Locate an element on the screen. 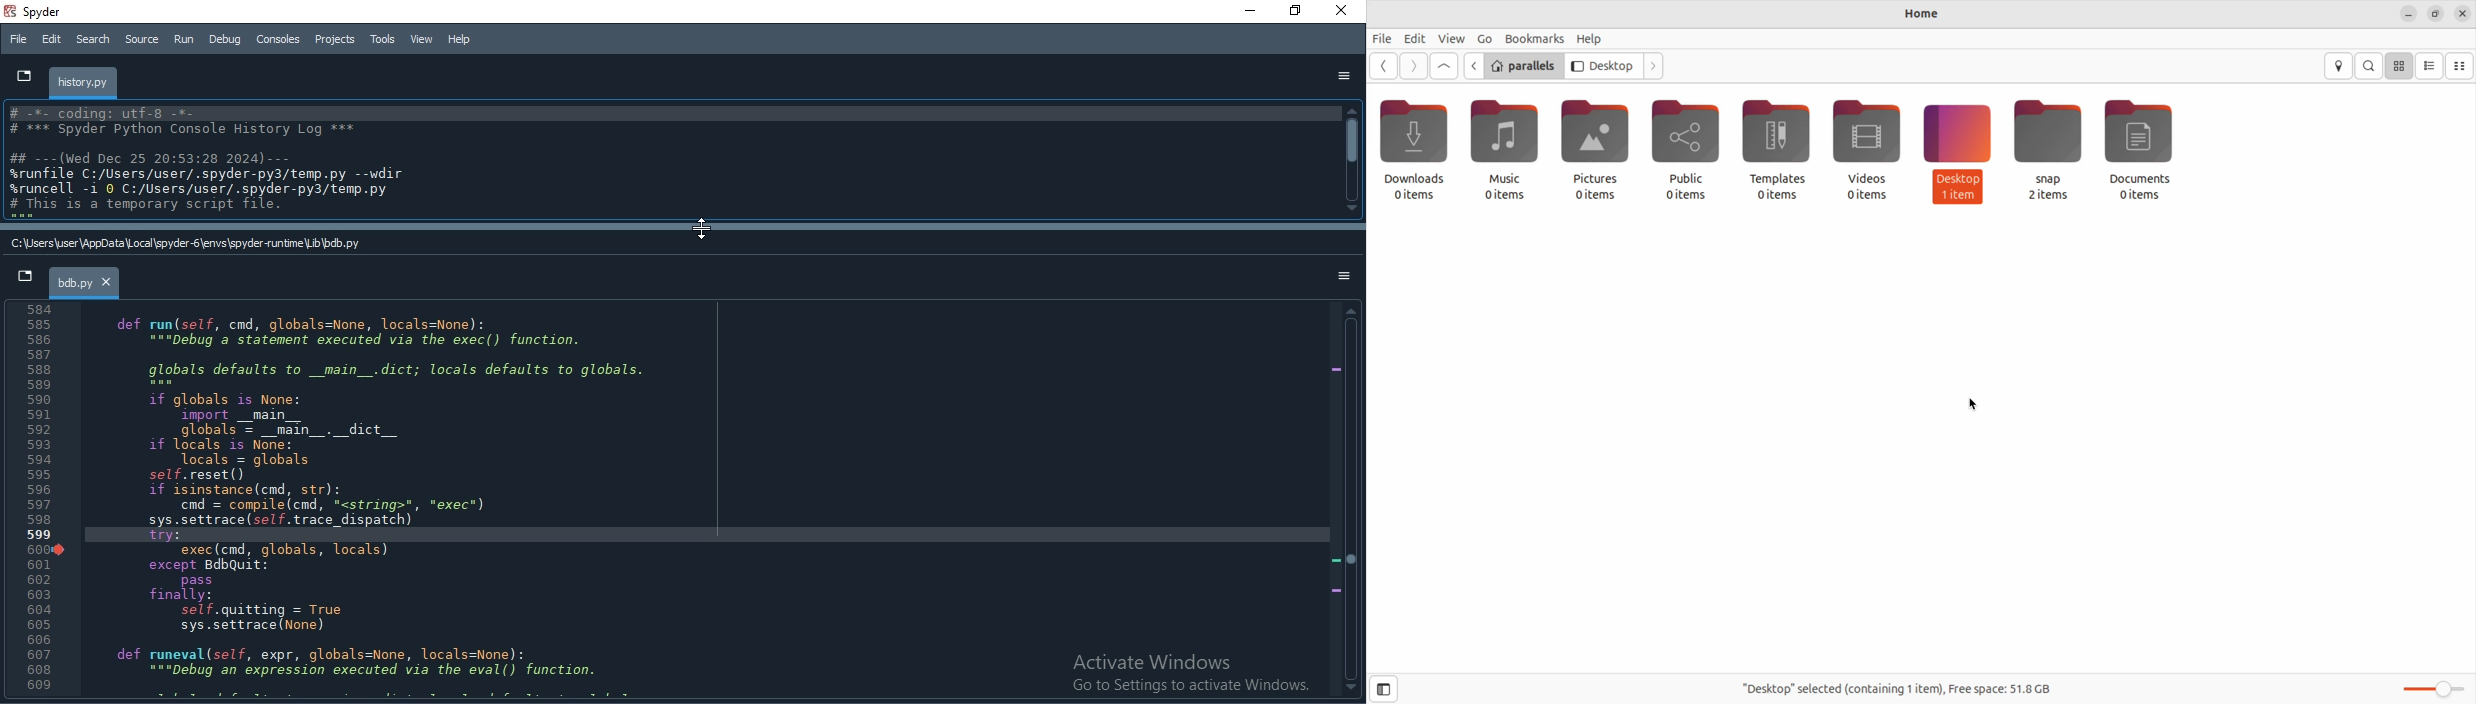  Activate Windows
Go to Settings to activate Windows. is located at coordinates (1184, 674).